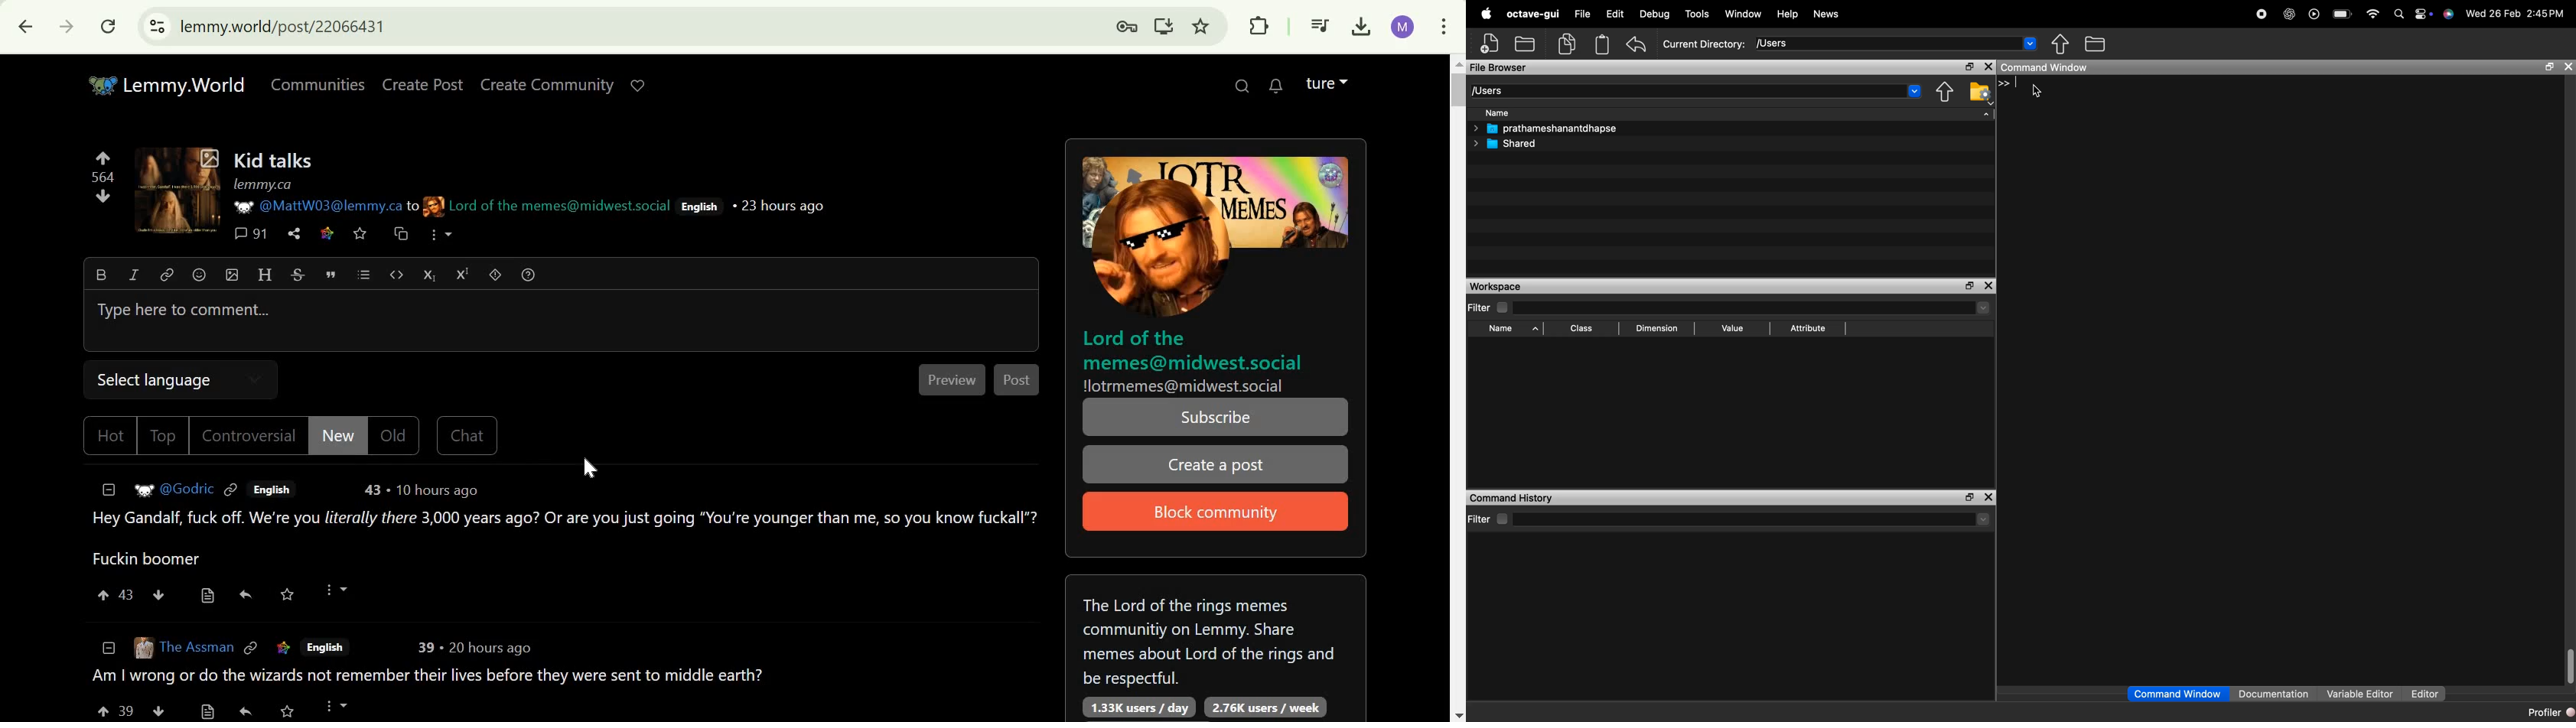 Image resolution: width=2576 pixels, height=728 pixels. What do you see at coordinates (136, 275) in the screenshot?
I see `Italic` at bounding box center [136, 275].